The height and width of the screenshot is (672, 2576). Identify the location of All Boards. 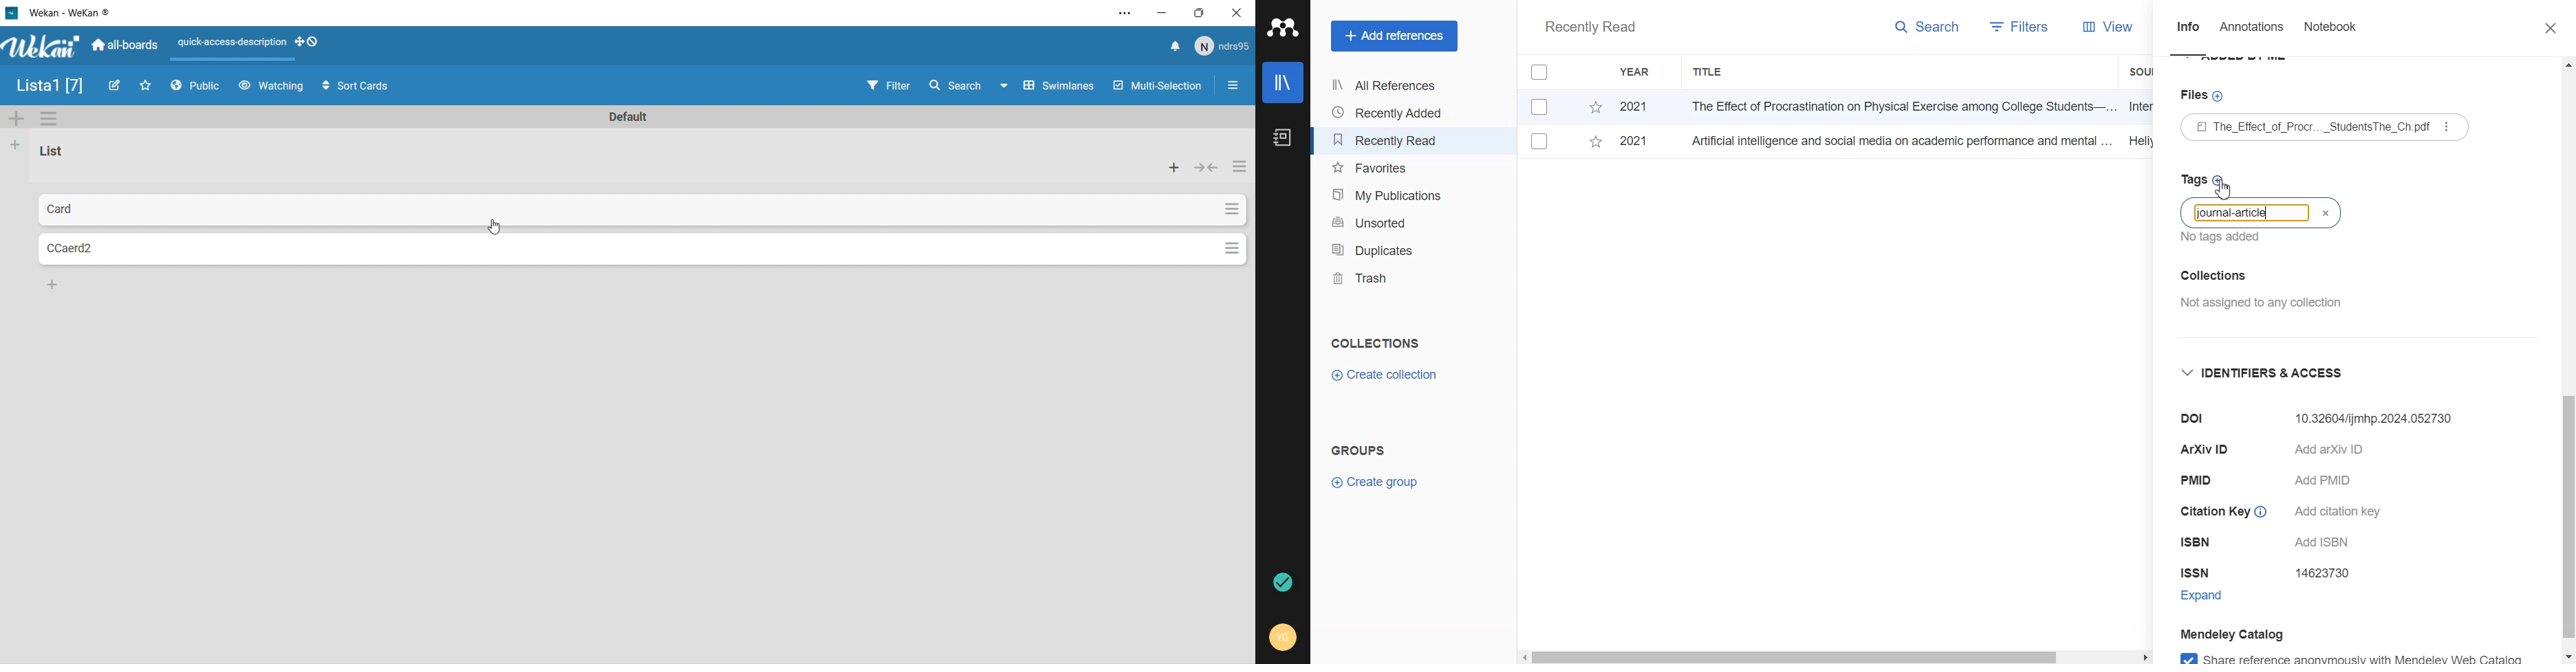
(127, 47).